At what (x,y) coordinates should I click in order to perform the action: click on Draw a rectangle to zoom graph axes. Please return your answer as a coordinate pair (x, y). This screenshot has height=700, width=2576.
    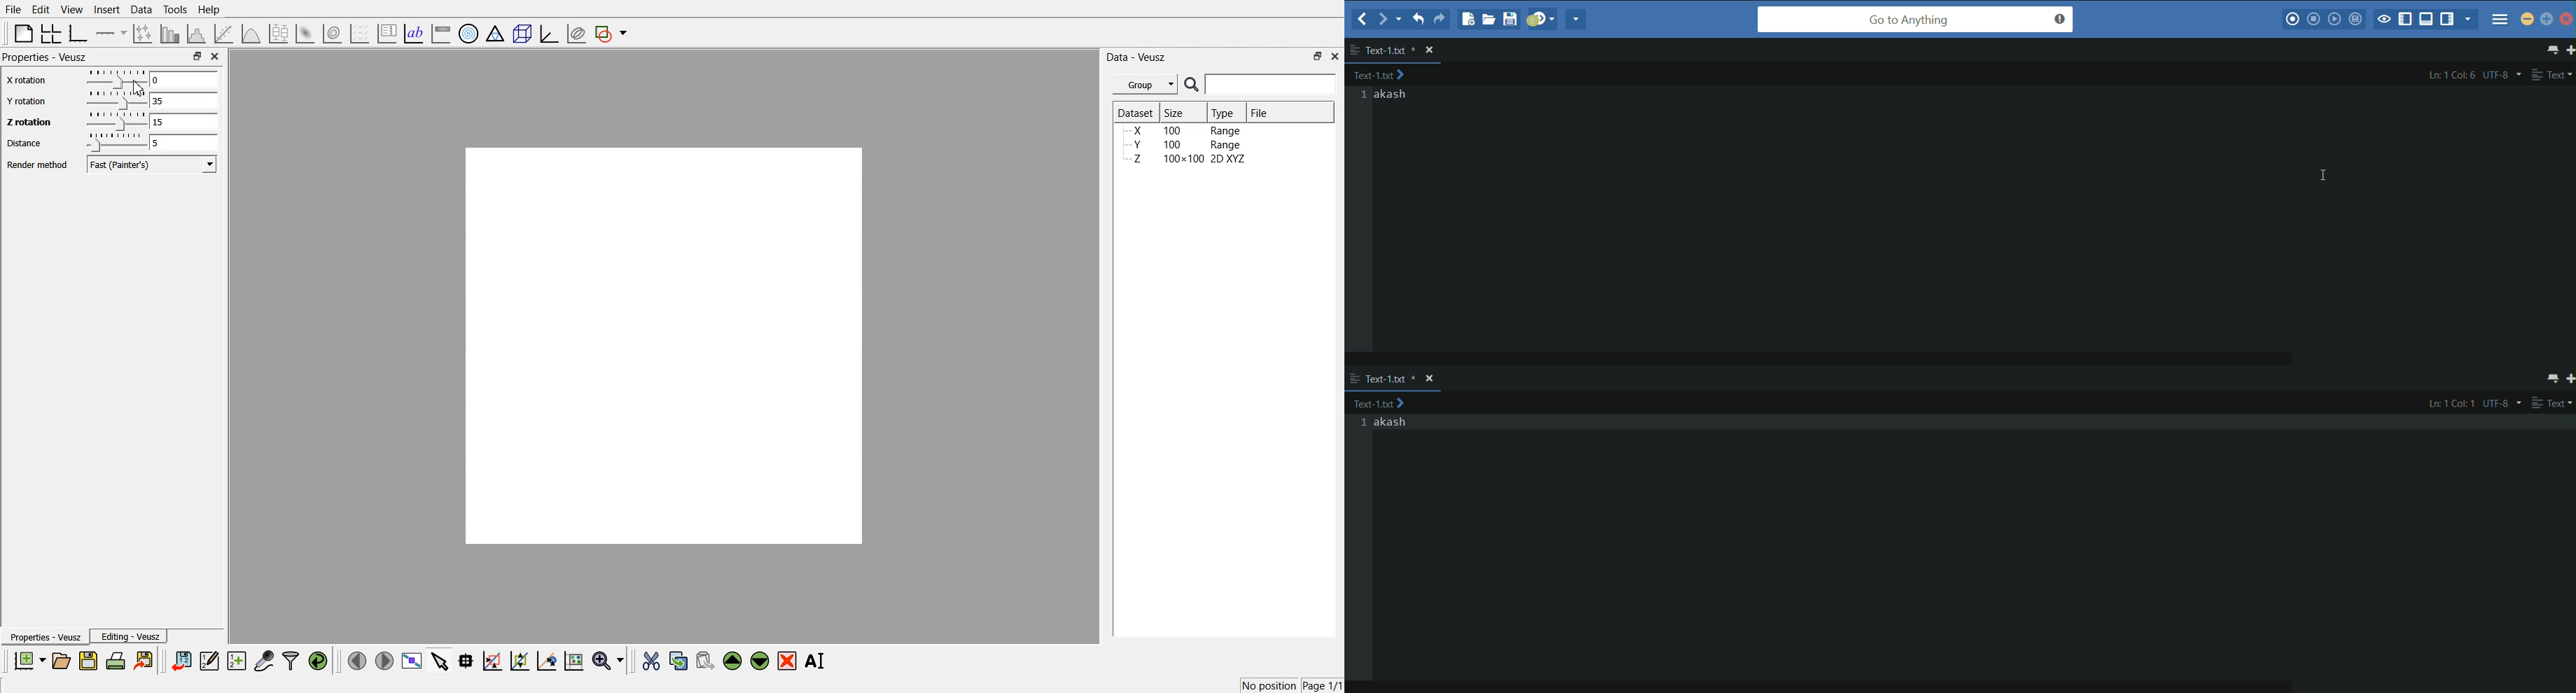
    Looking at the image, I should click on (492, 661).